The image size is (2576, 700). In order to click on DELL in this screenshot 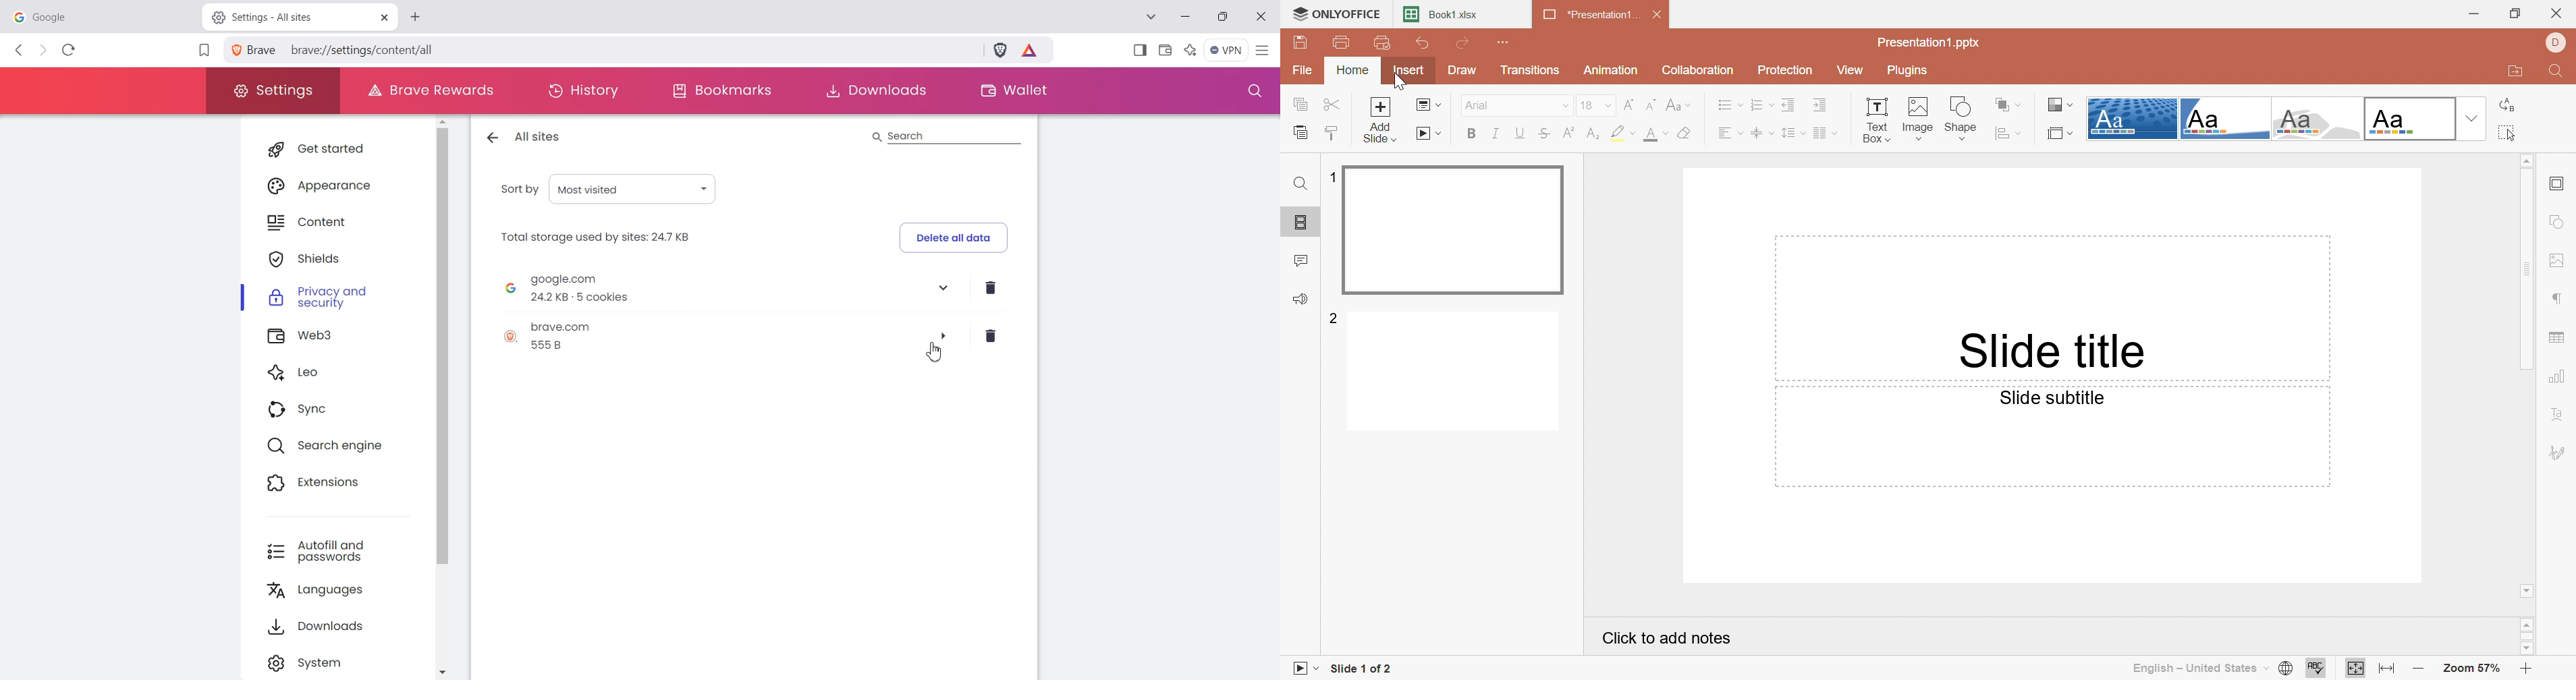, I will do `click(2558, 43)`.